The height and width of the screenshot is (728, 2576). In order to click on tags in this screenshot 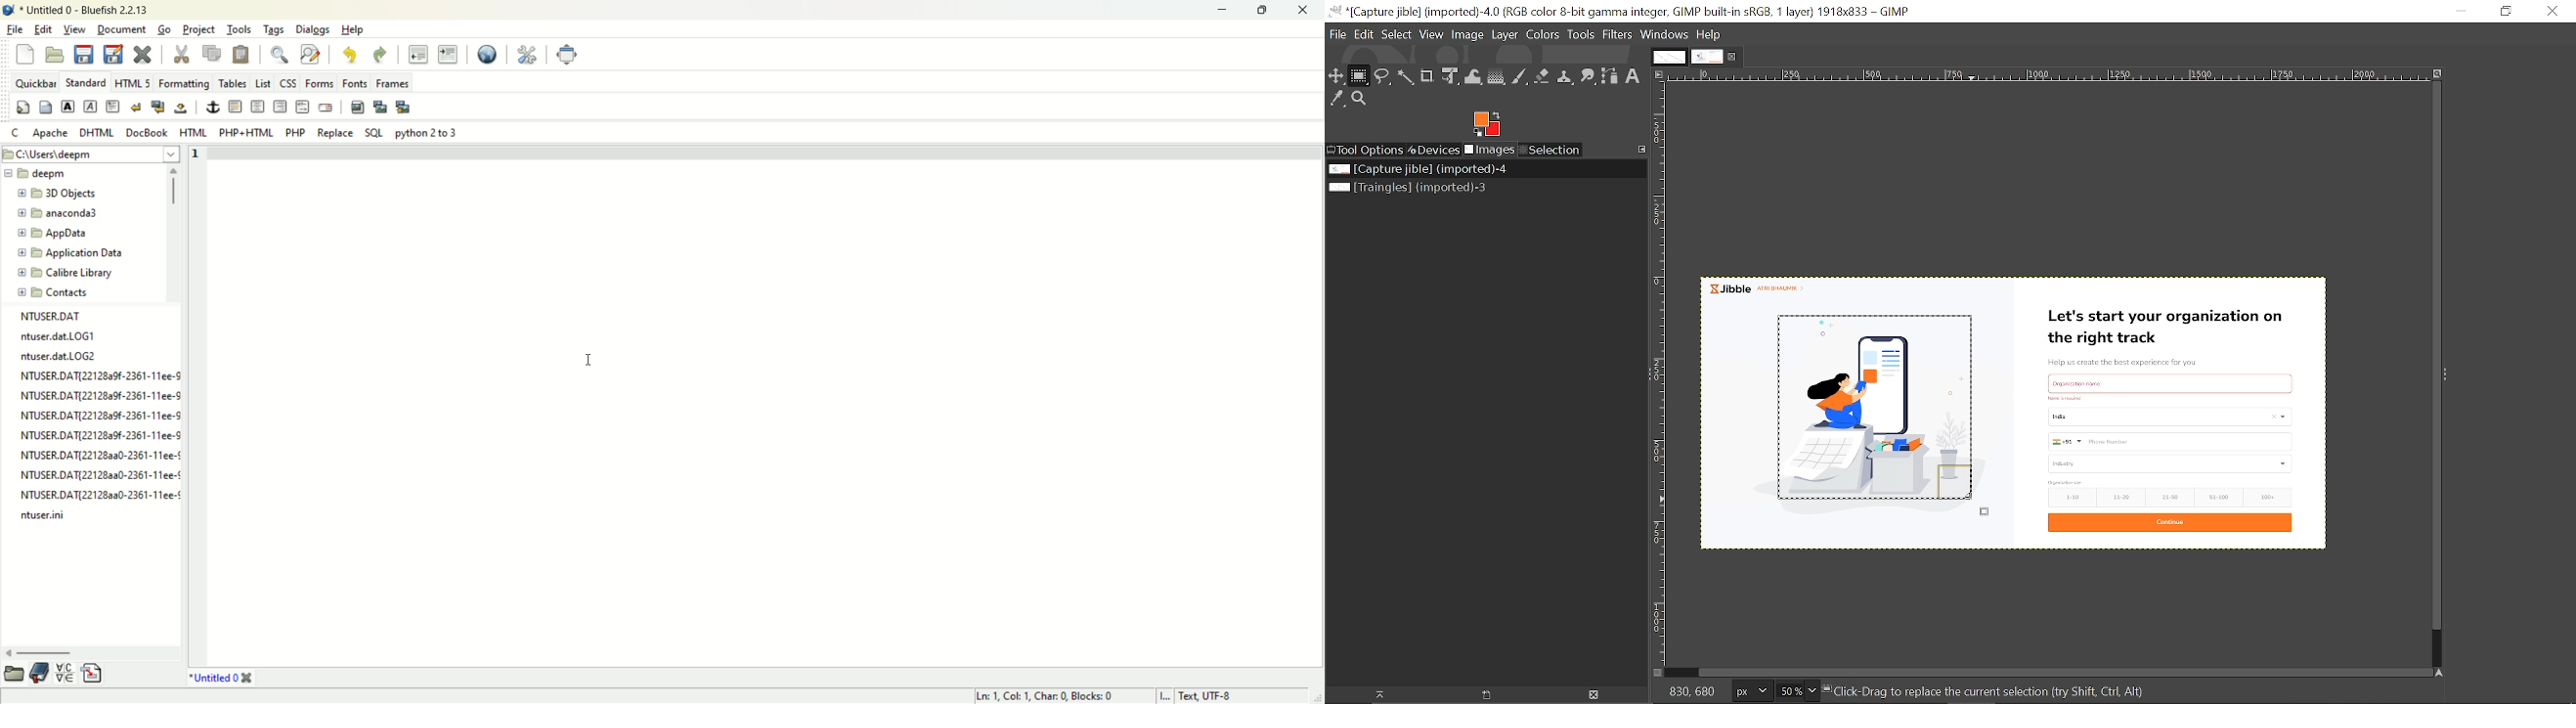, I will do `click(273, 28)`.